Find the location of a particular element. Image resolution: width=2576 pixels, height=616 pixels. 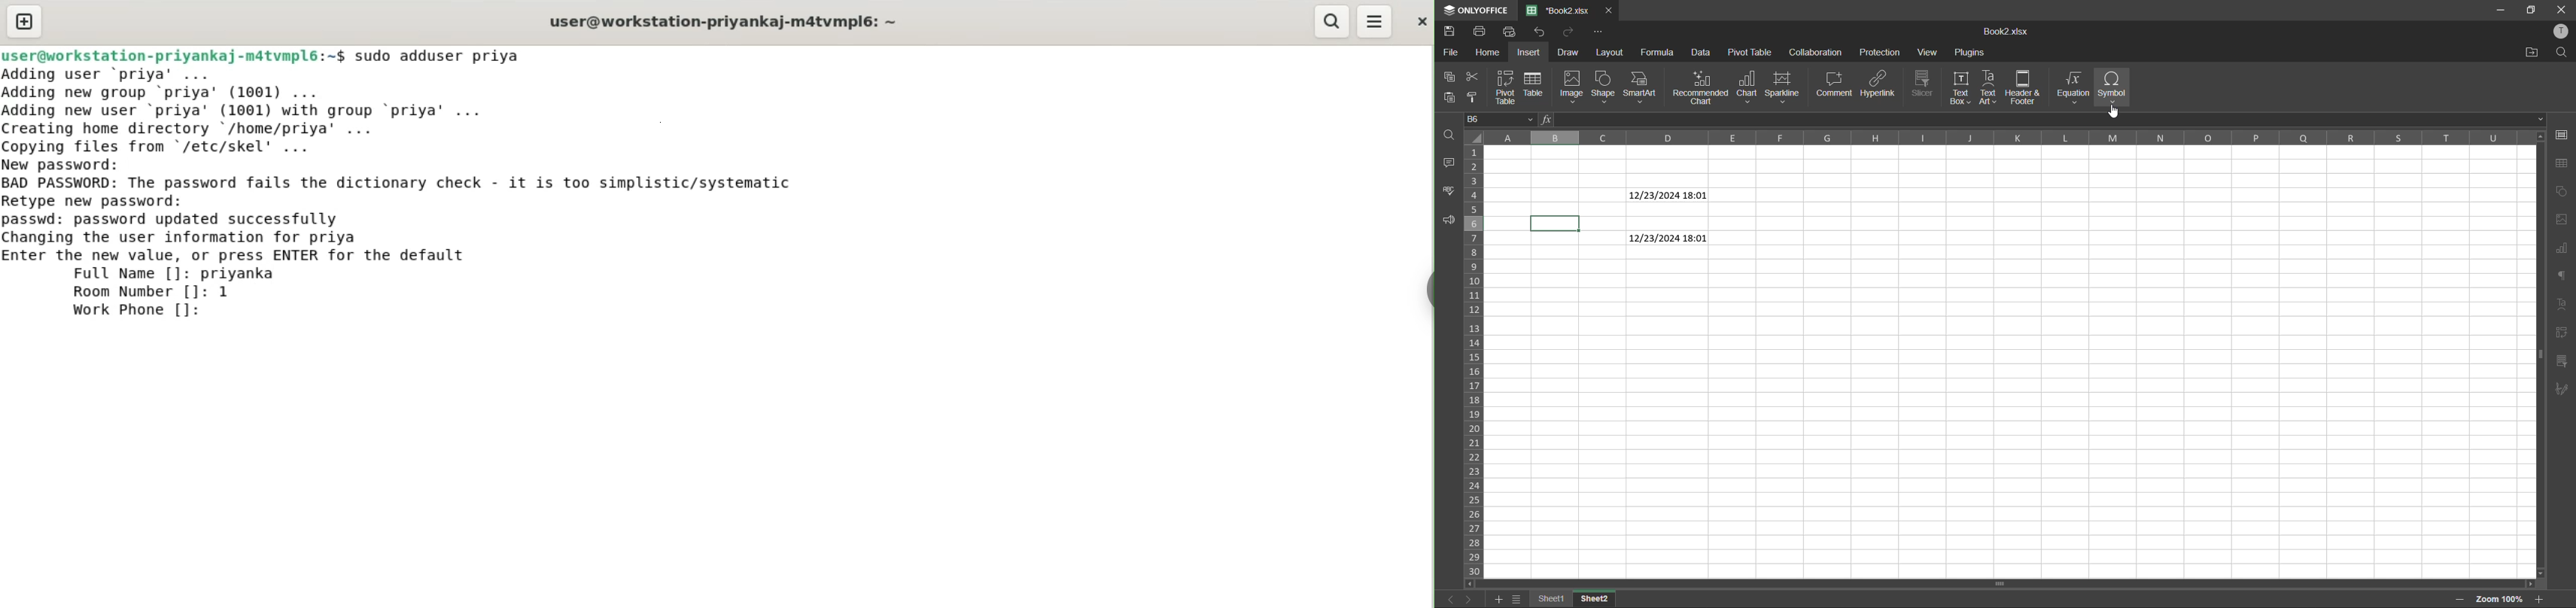

chart is located at coordinates (1749, 87).